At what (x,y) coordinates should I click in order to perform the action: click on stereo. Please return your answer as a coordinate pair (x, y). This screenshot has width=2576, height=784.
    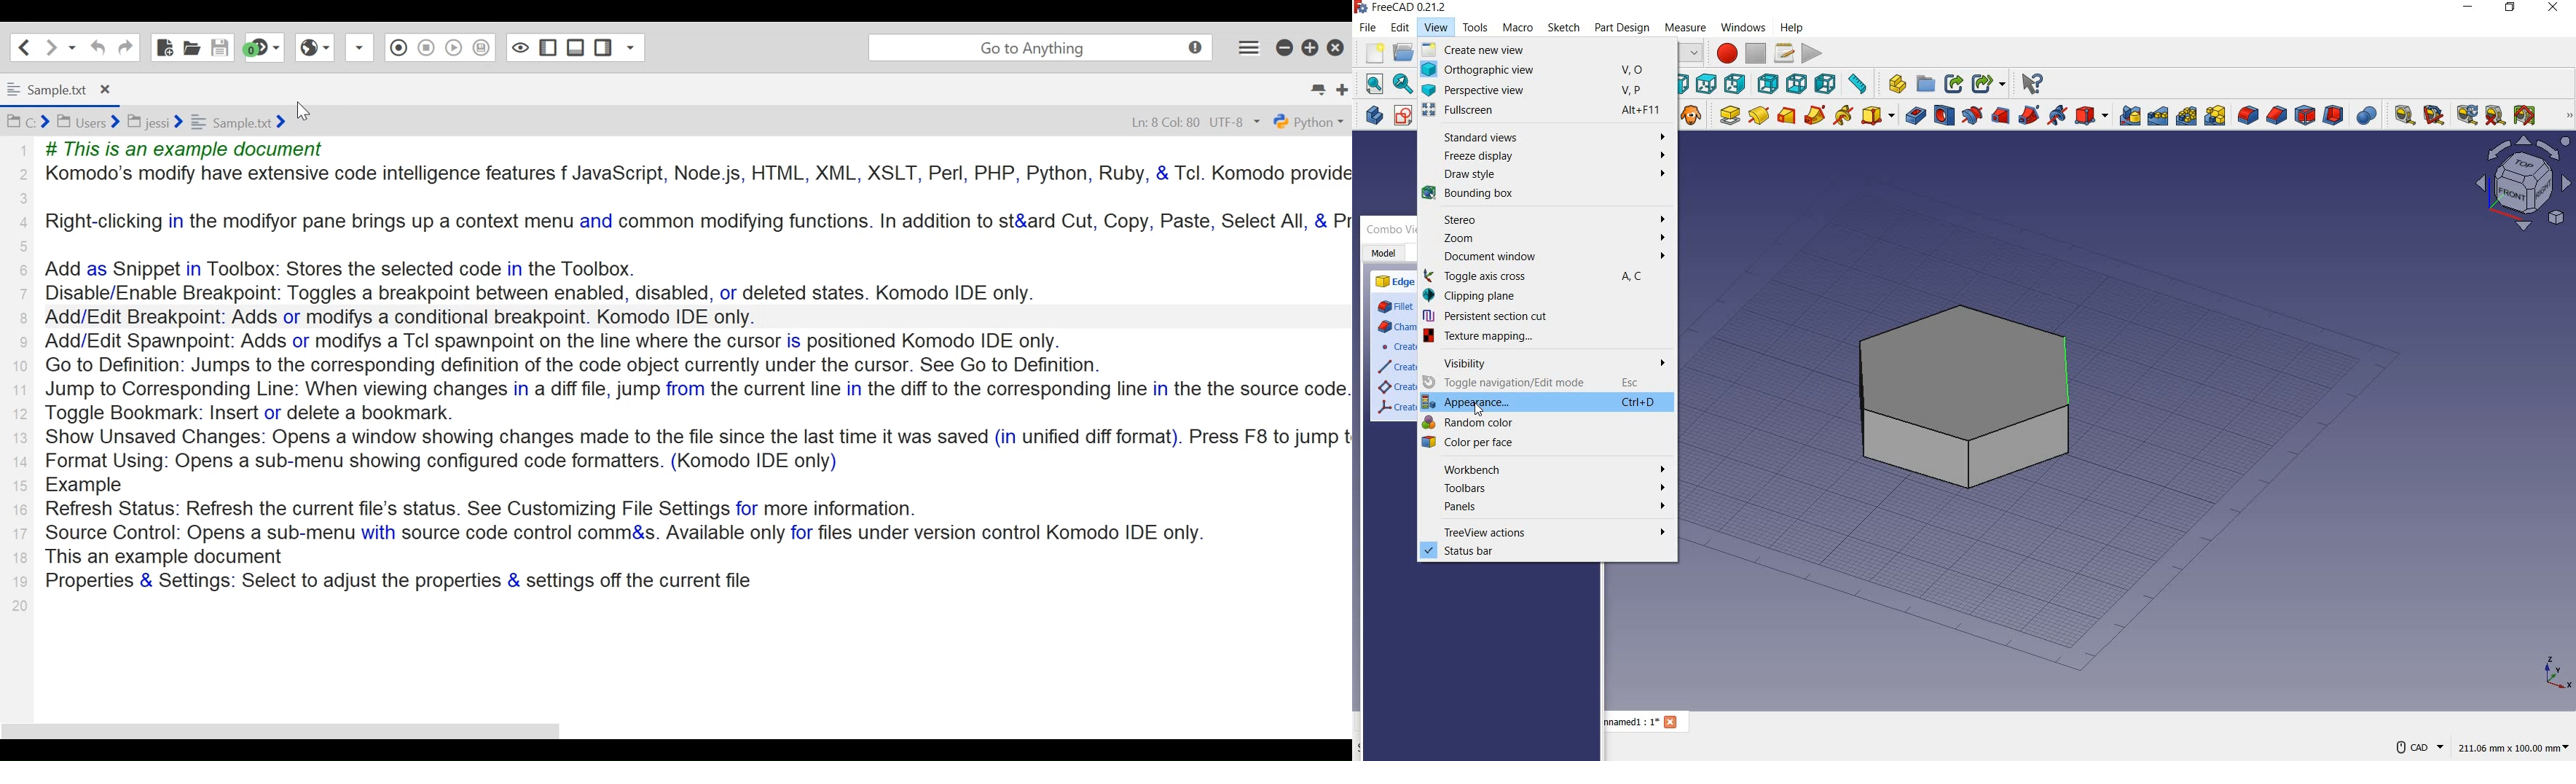
    Looking at the image, I should click on (1552, 219).